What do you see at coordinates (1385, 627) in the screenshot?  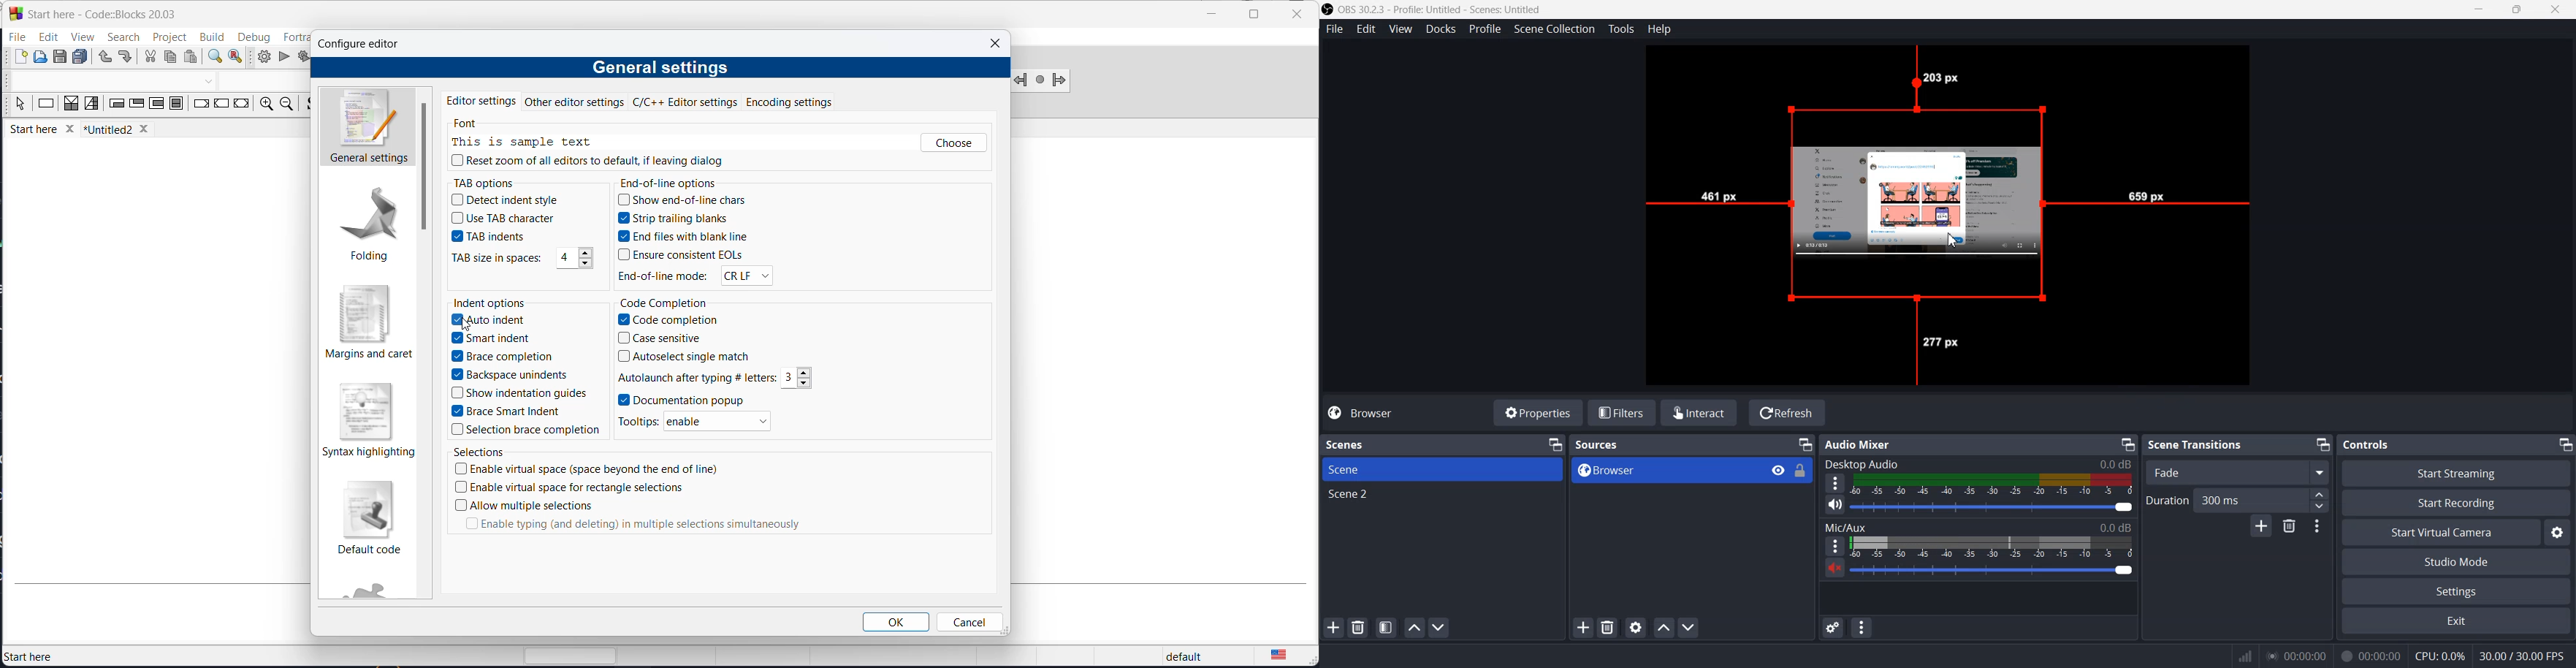 I see `Open scene filters` at bounding box center [1385, 627].